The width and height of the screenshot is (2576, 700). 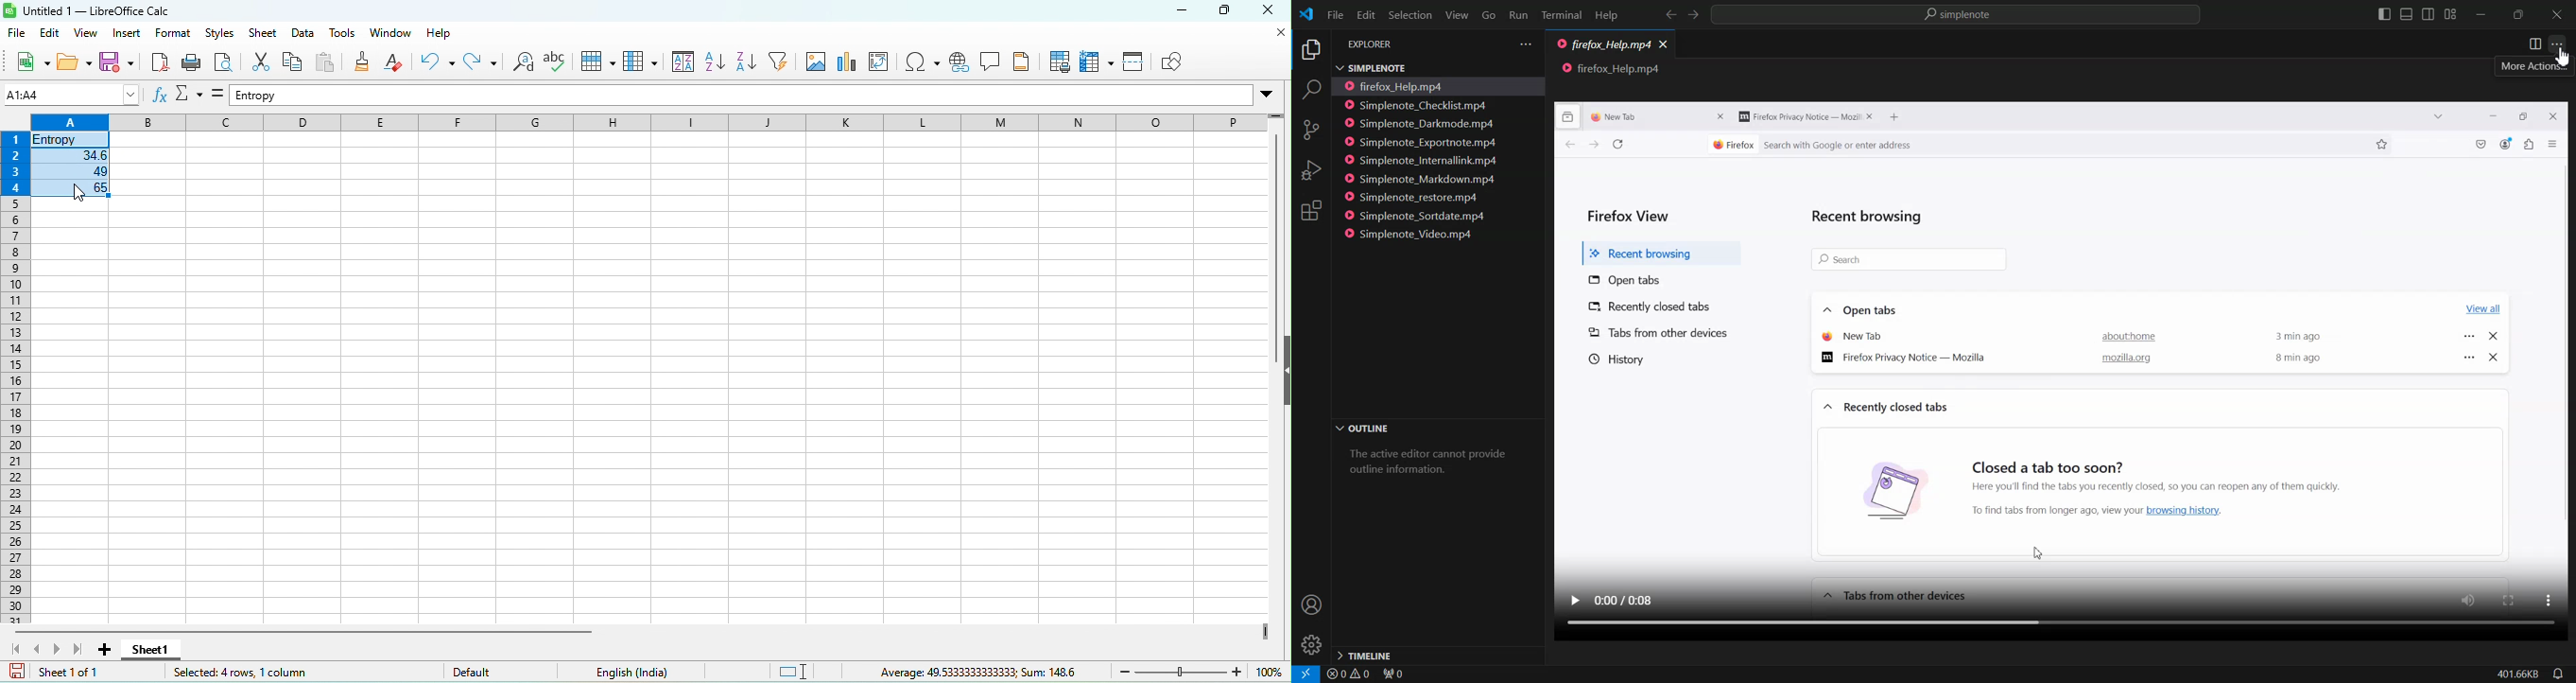 What do you see at coordinates (14, 646) in the screenshot?
I see `scroll to first sheet` at bounding box center [14, 646].